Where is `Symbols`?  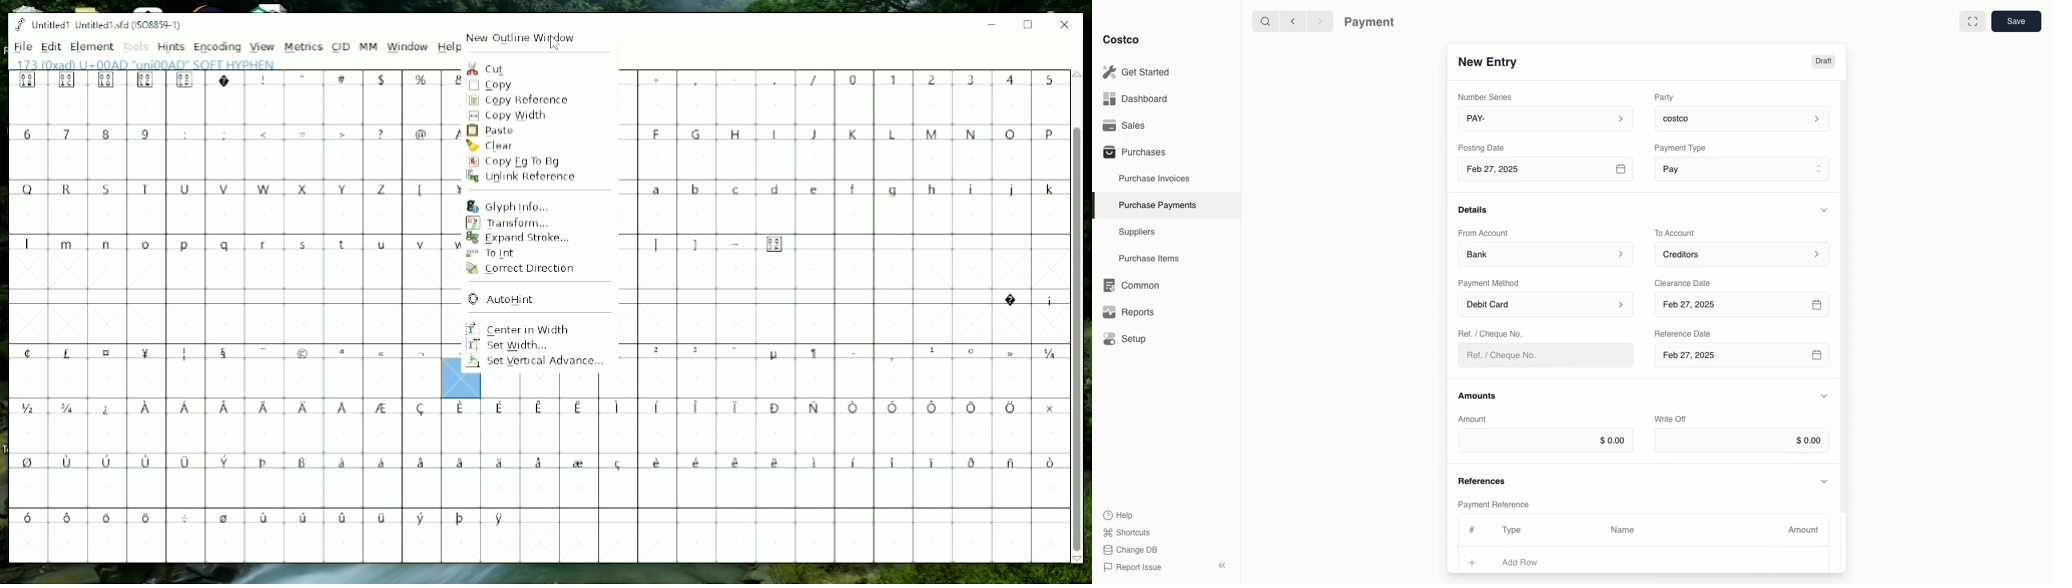 Symbols is located at coordinates (308, 134).